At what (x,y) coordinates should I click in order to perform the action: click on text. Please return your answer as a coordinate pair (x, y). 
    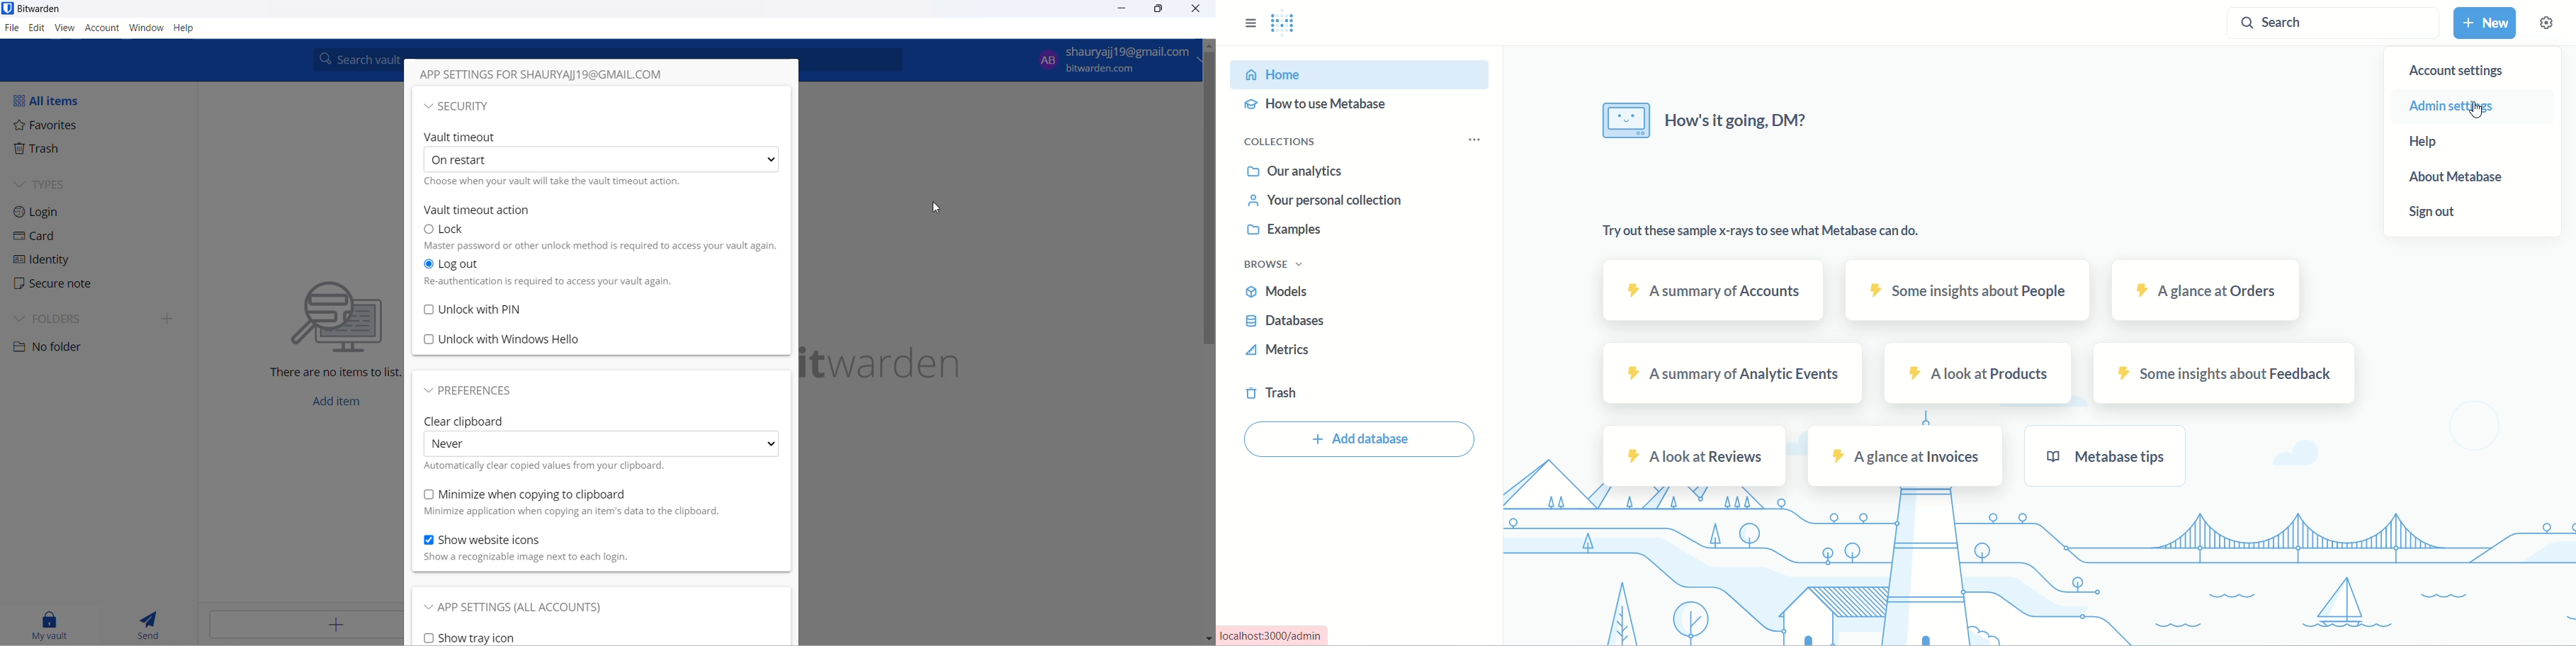
    Looking at the image, I should click on (571, 512).